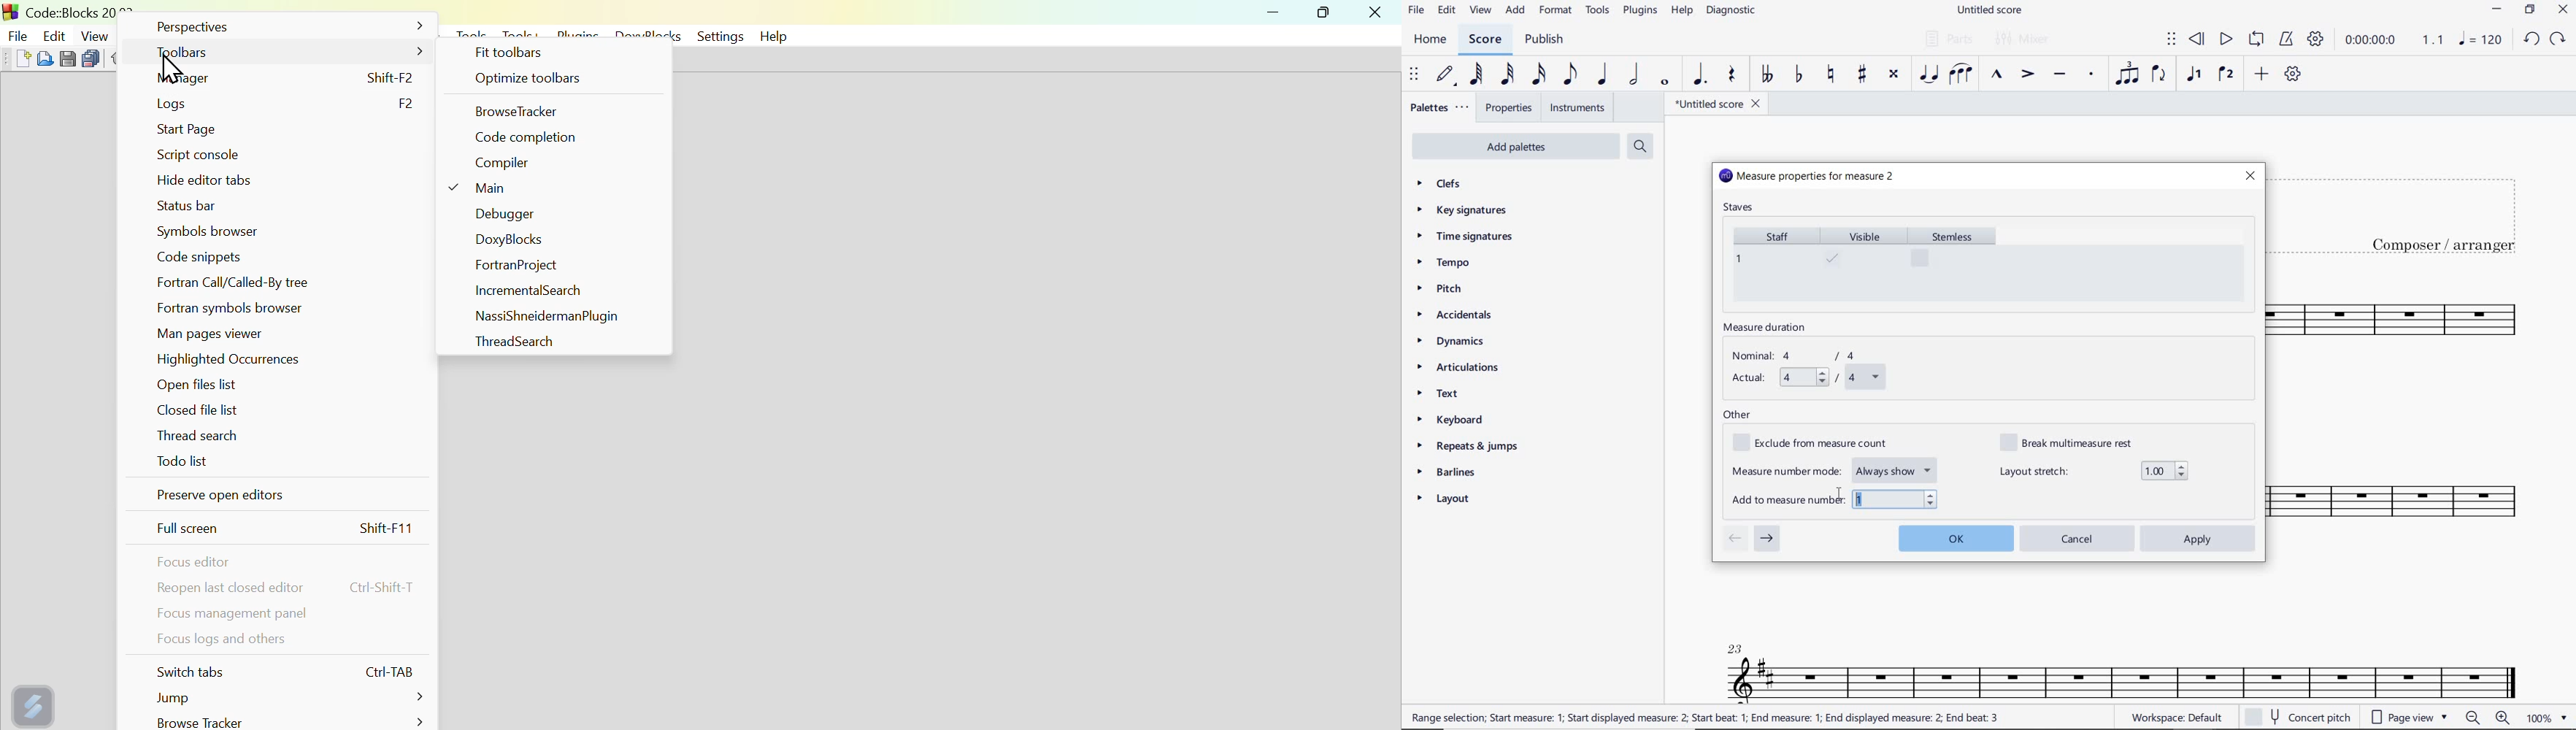 This screenshot has height=756, width=2576. Describe the element at coordinates (68, 57) in the screenshot. I see `` at that location.